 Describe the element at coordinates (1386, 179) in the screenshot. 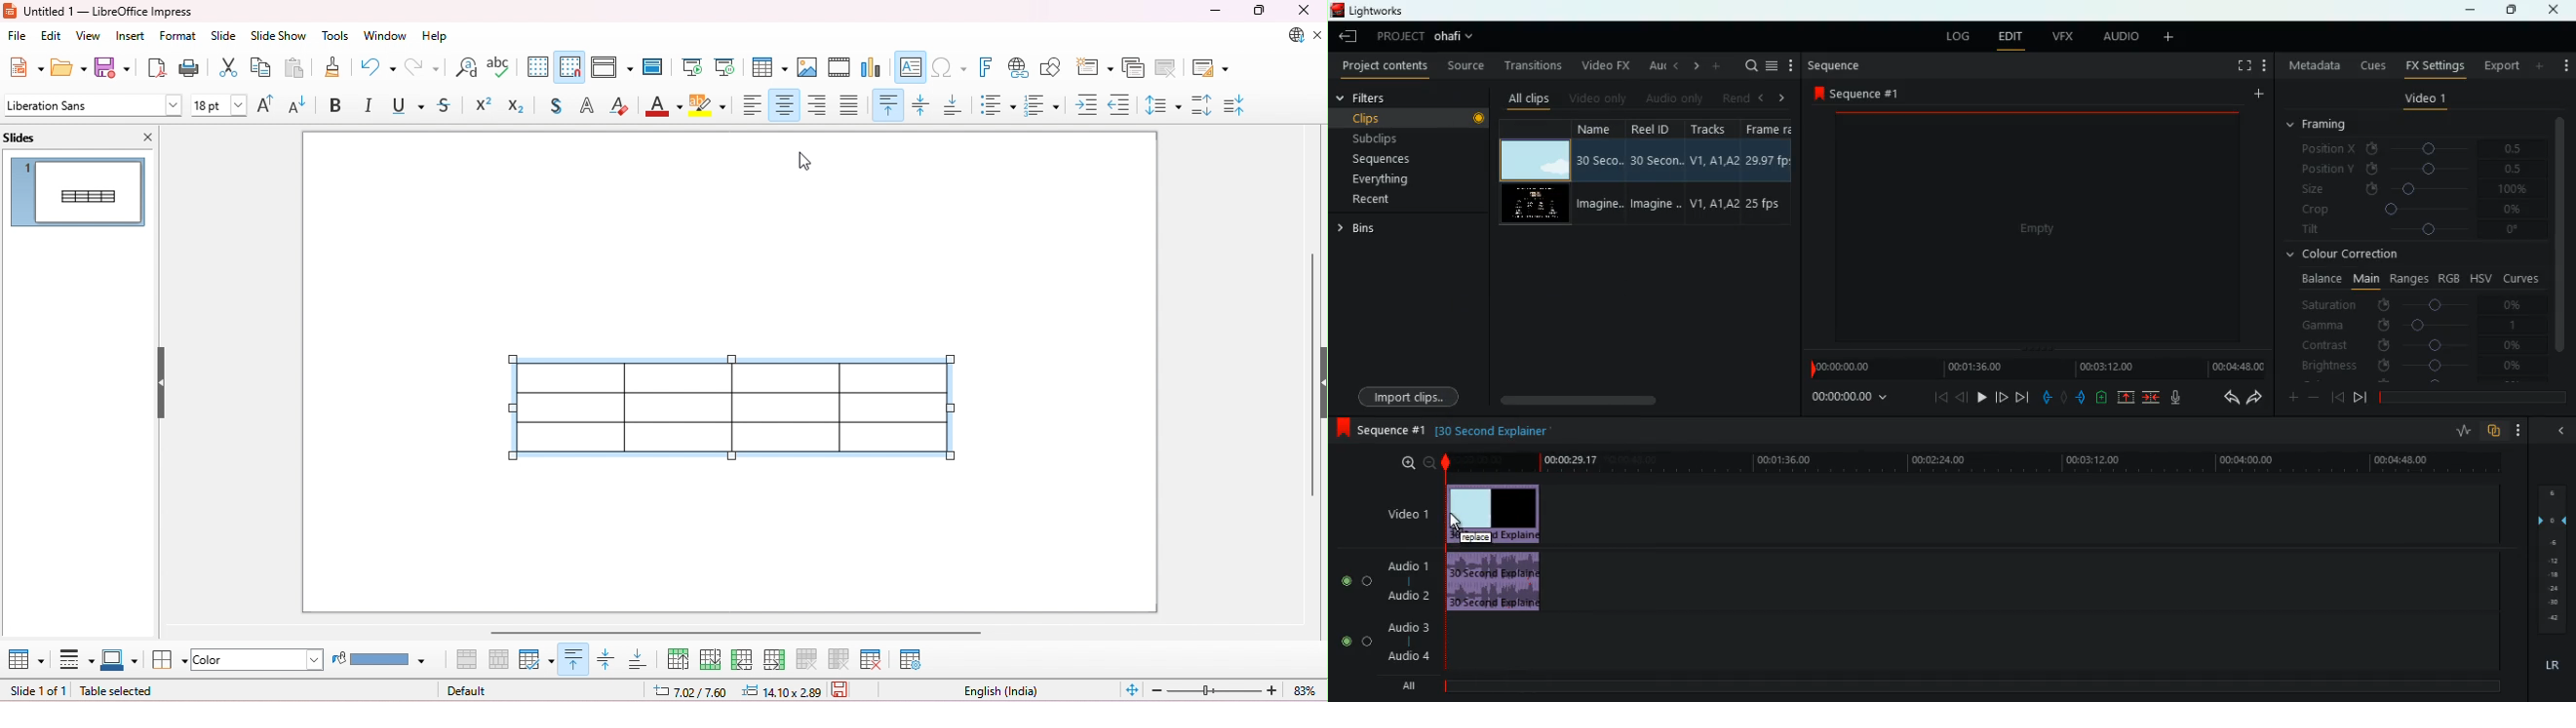

I see `everything` at that location.